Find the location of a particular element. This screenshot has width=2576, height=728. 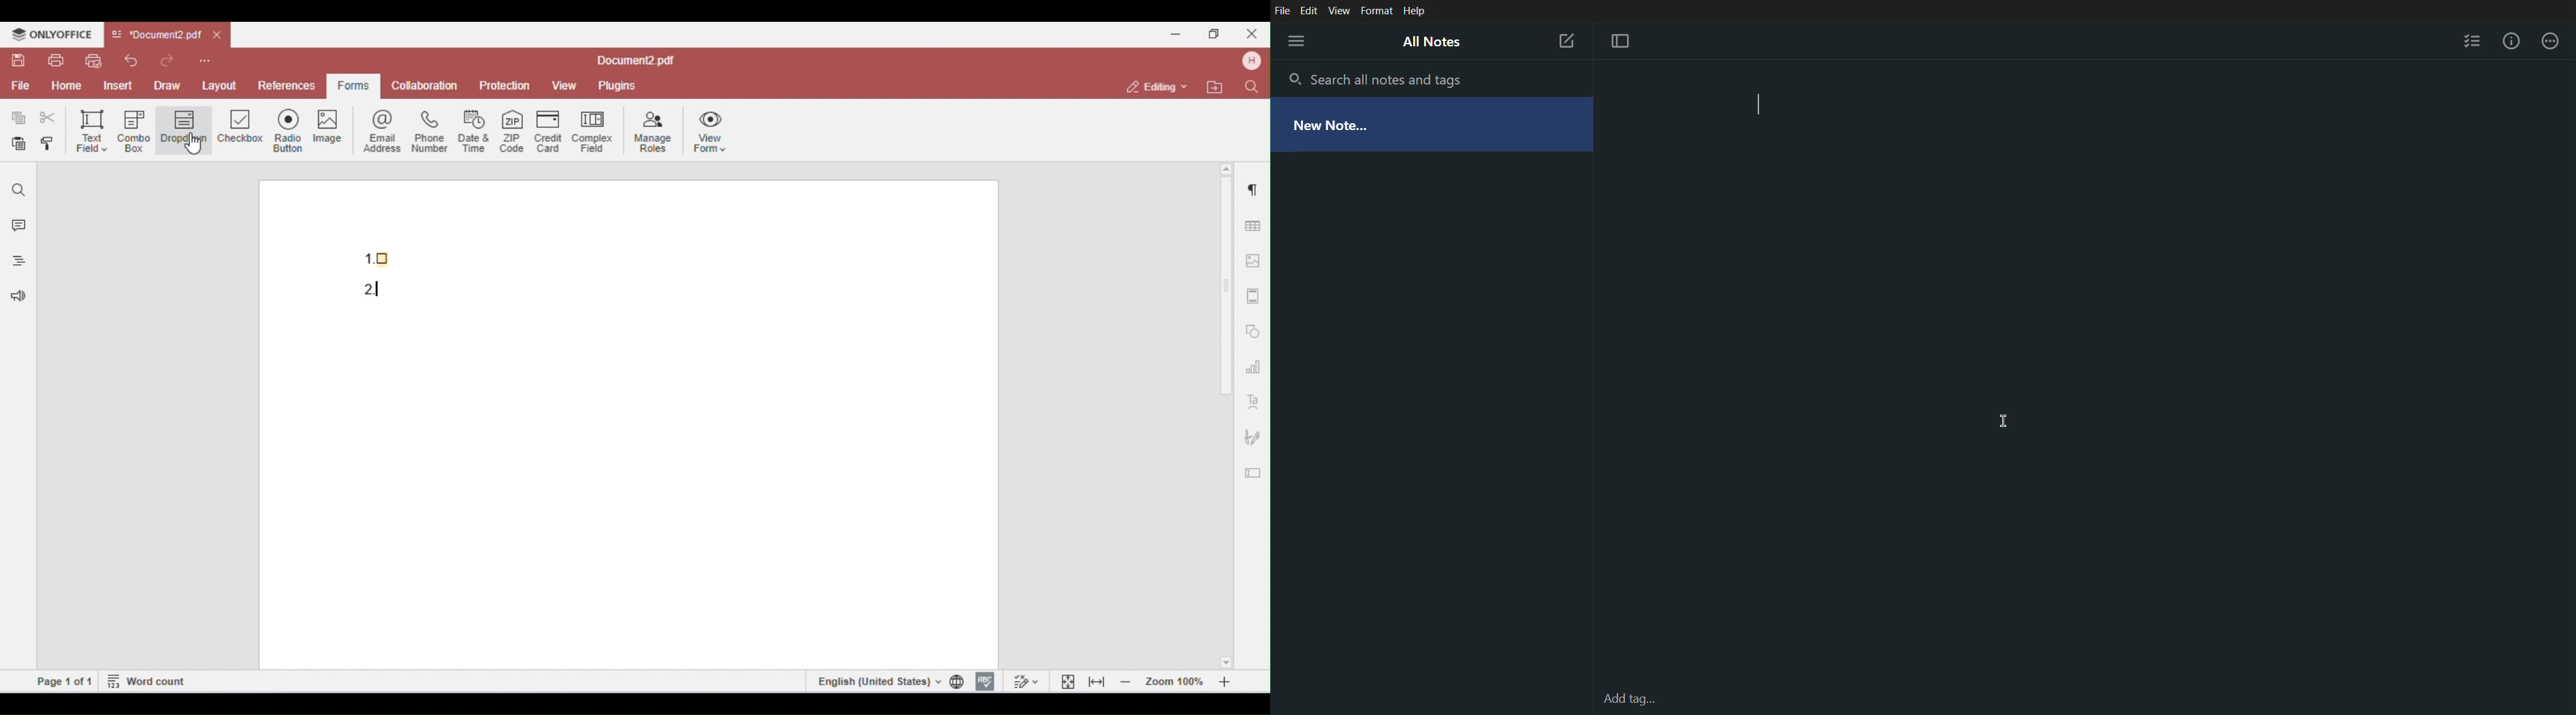

Help is located at coordinates (1417, 10).